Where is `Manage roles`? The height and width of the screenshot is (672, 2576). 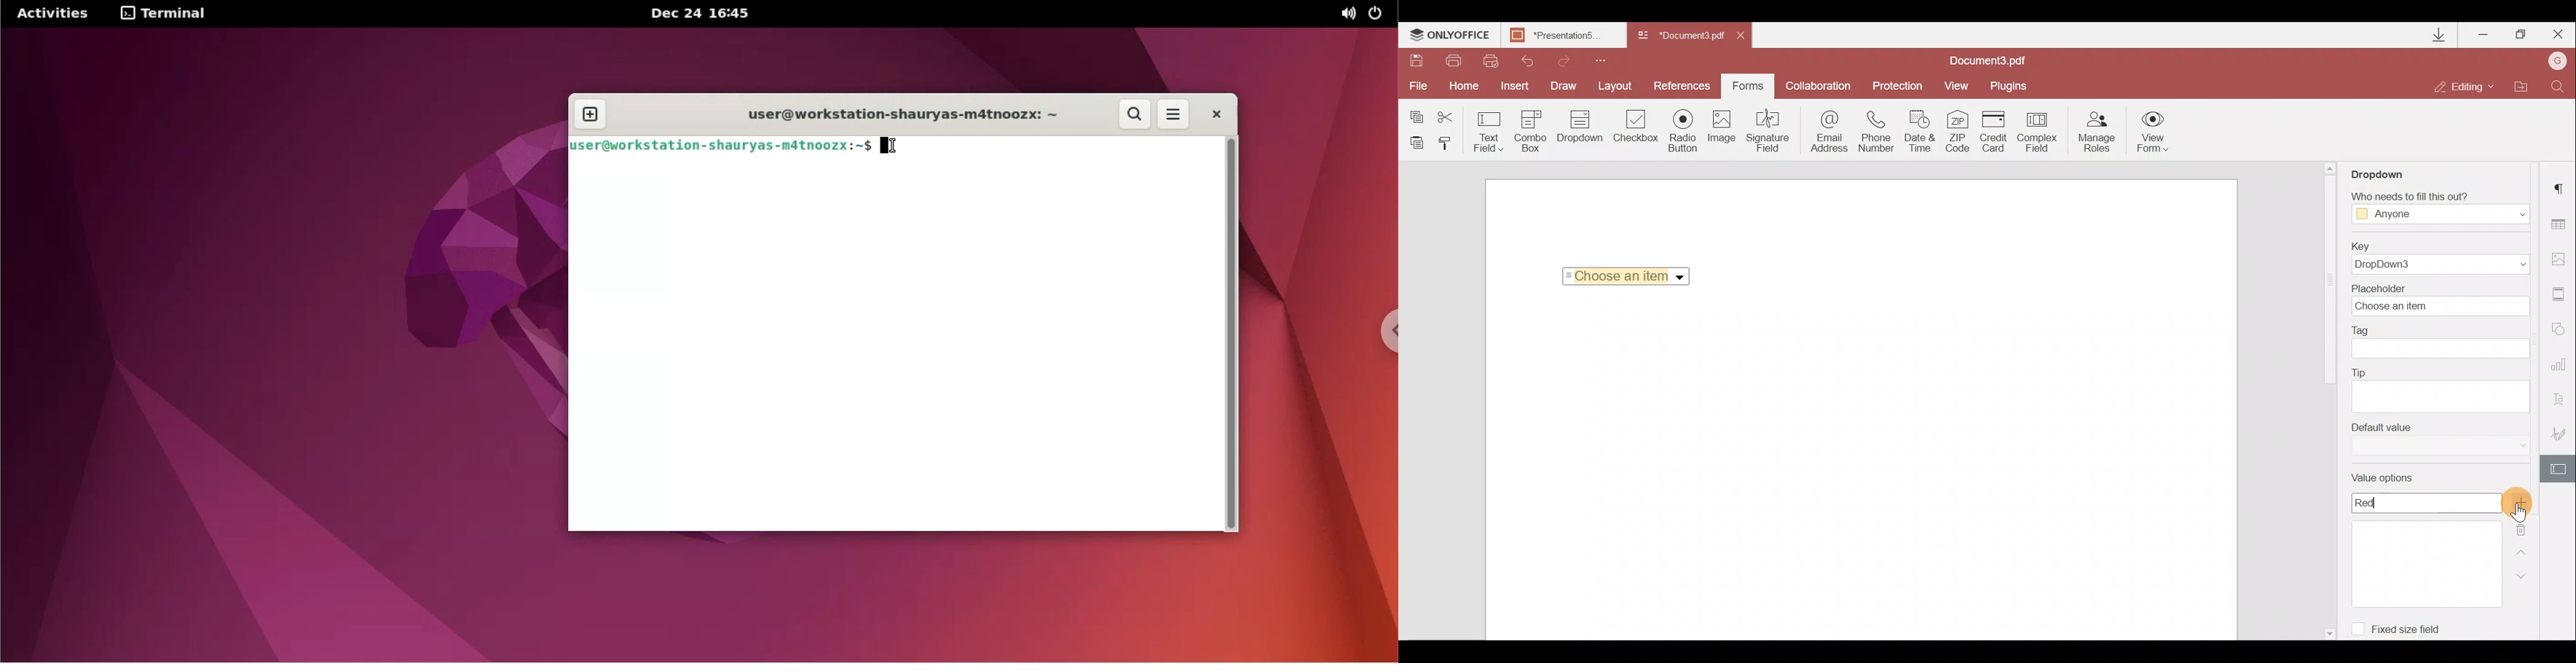 Manage roles is located at coordinates (2097, 132).